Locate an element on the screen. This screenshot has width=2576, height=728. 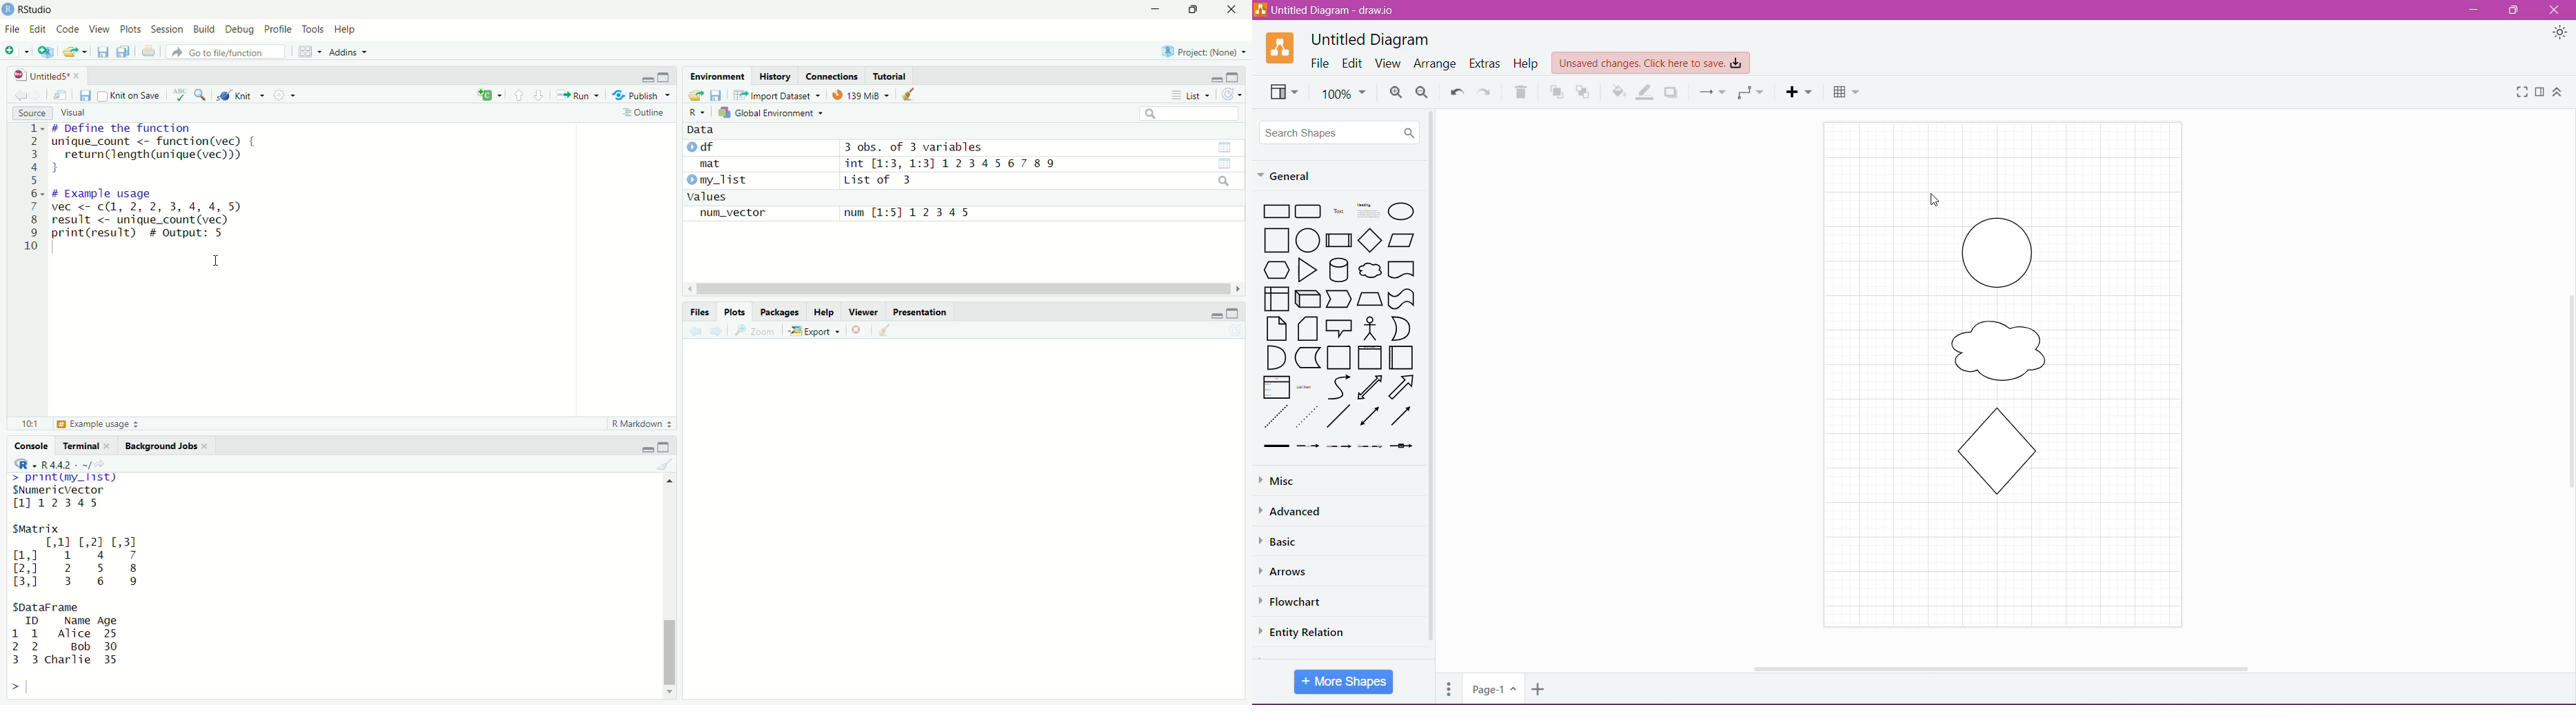
line numbers is located at coordinates (32, 189).